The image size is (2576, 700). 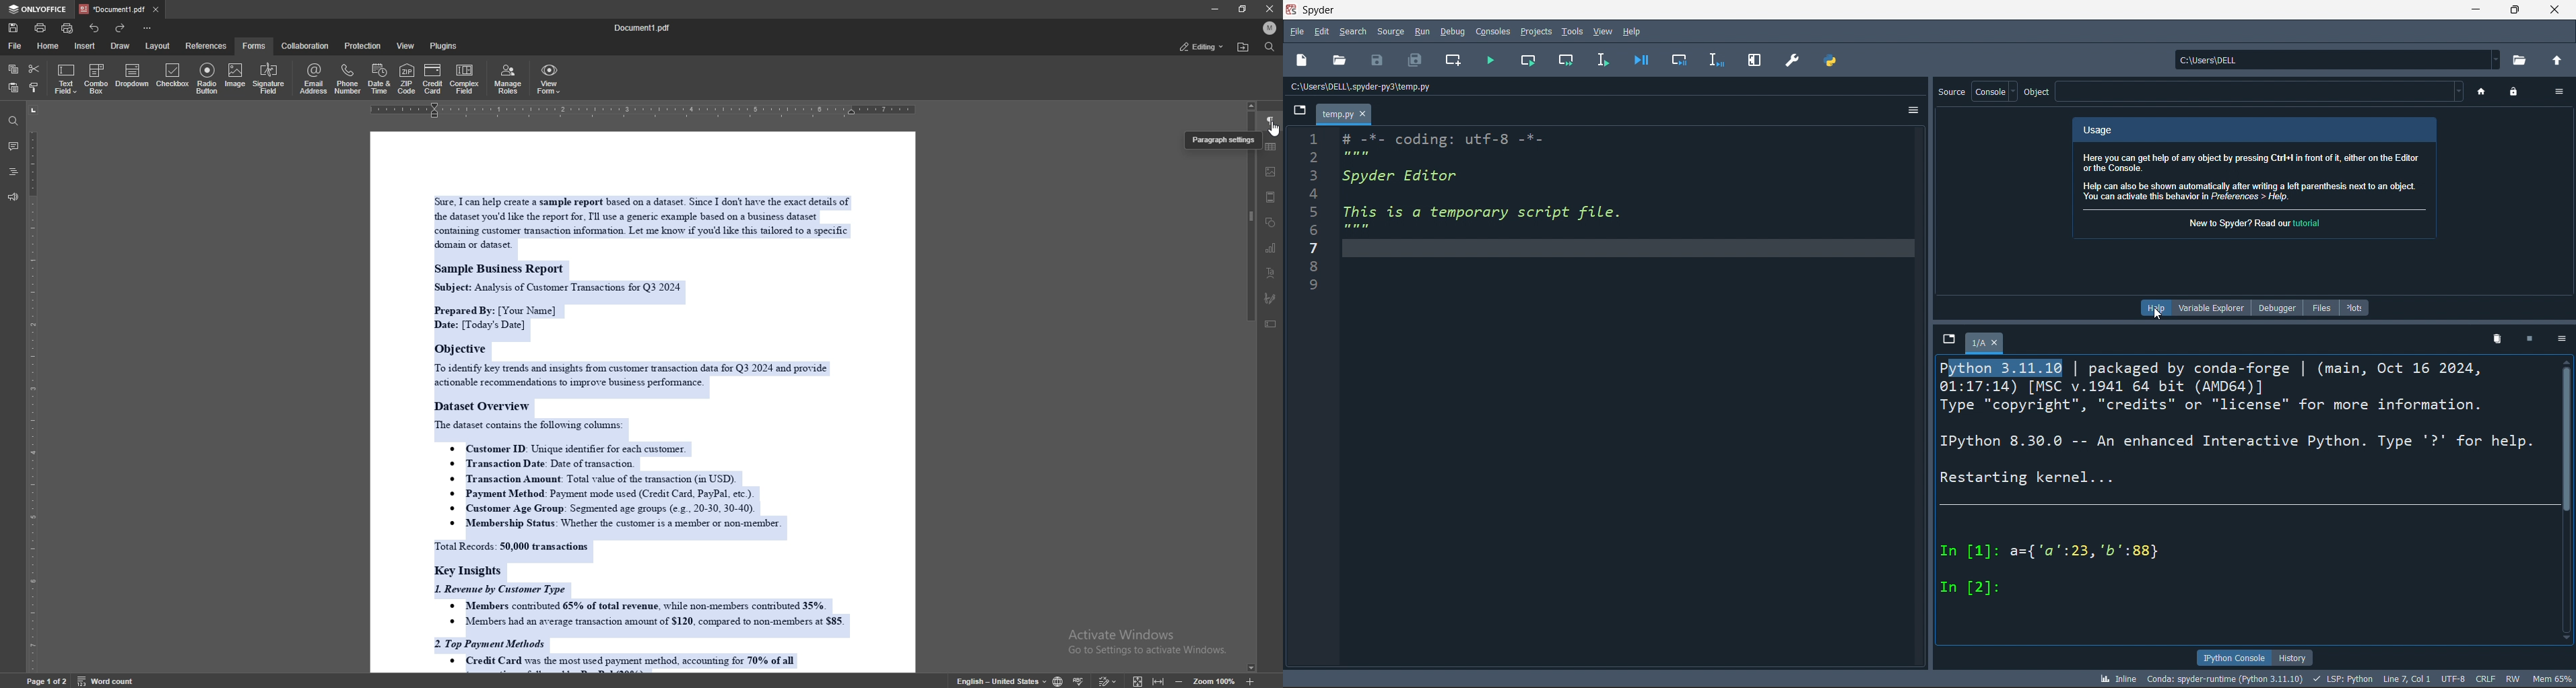 I want to click on file, so click(x=1296, y=30).